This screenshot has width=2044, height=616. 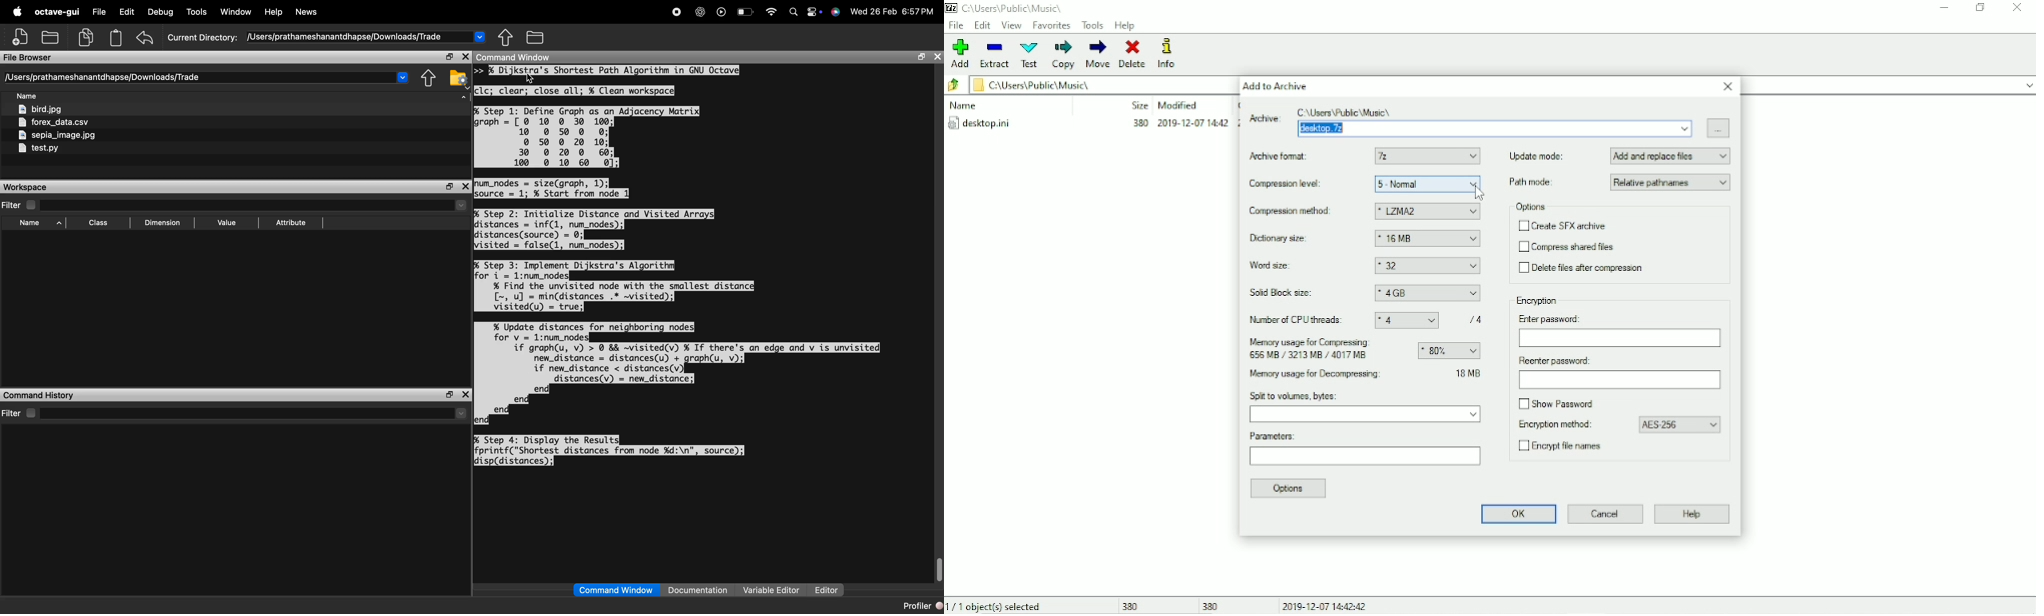 I want to click on filter, so click(x=19, y=413).